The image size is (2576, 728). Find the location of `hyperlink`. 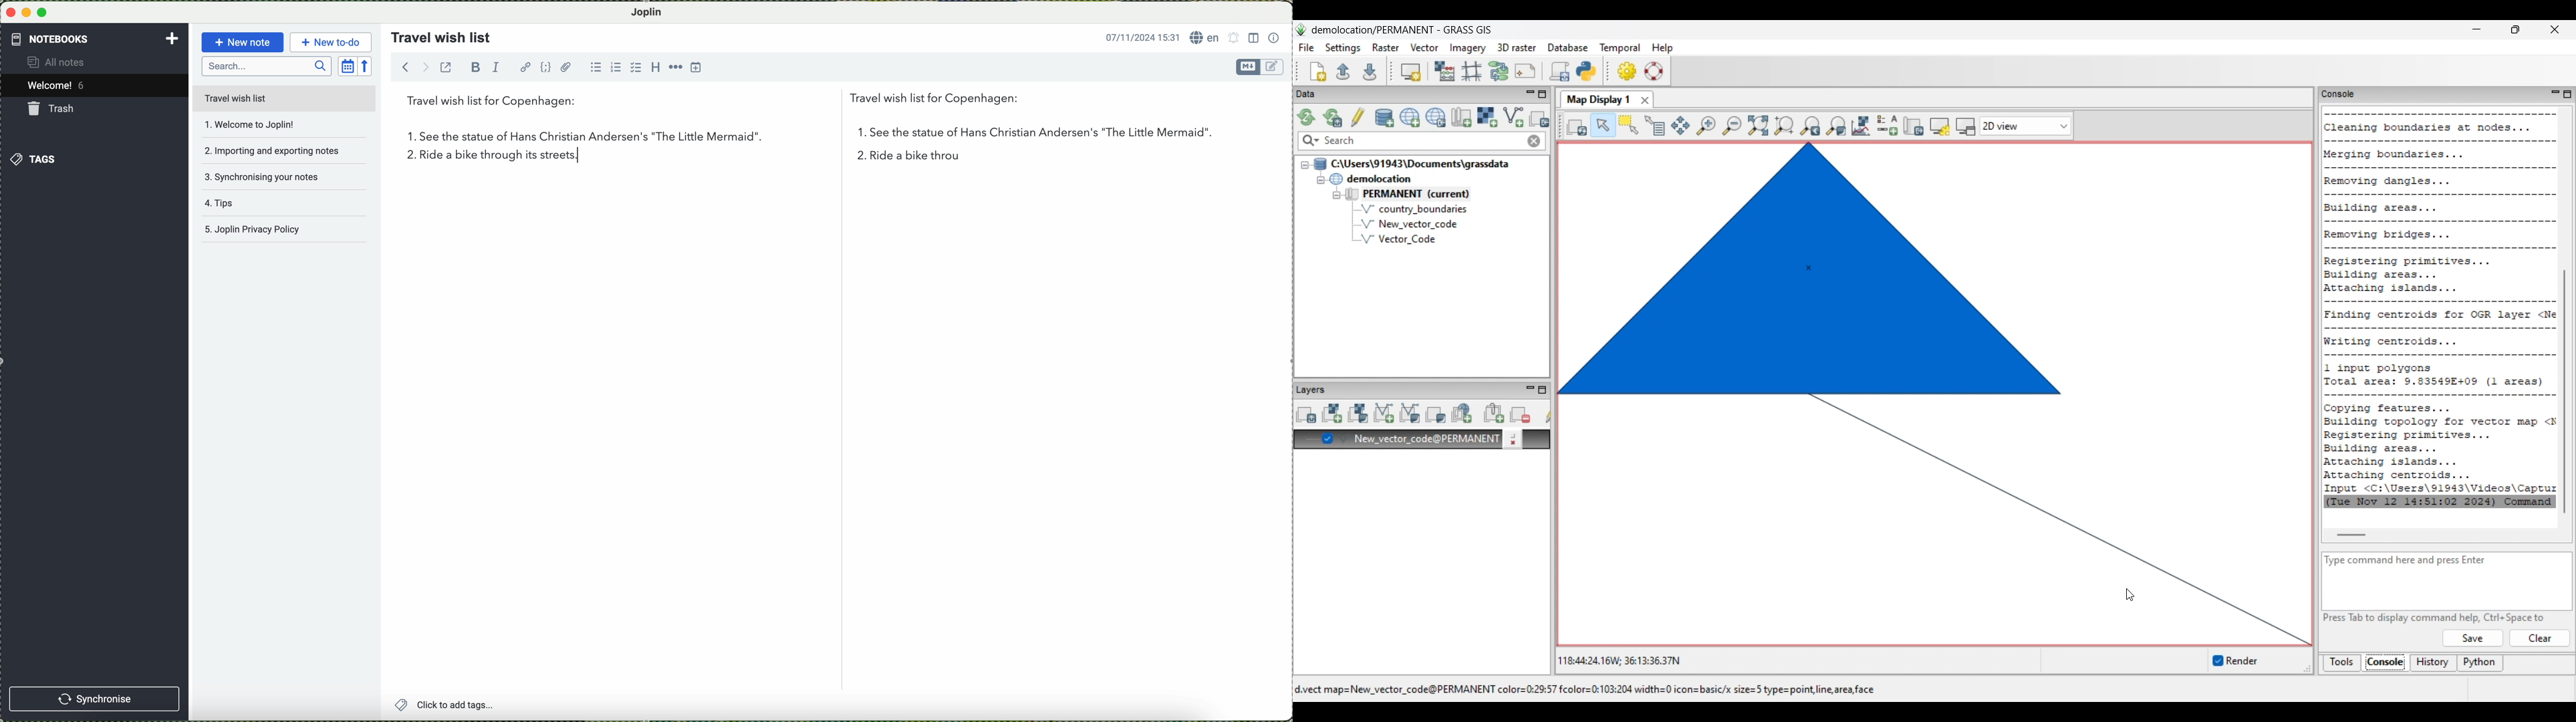

hyperlink is located at coordinates (525, 67).